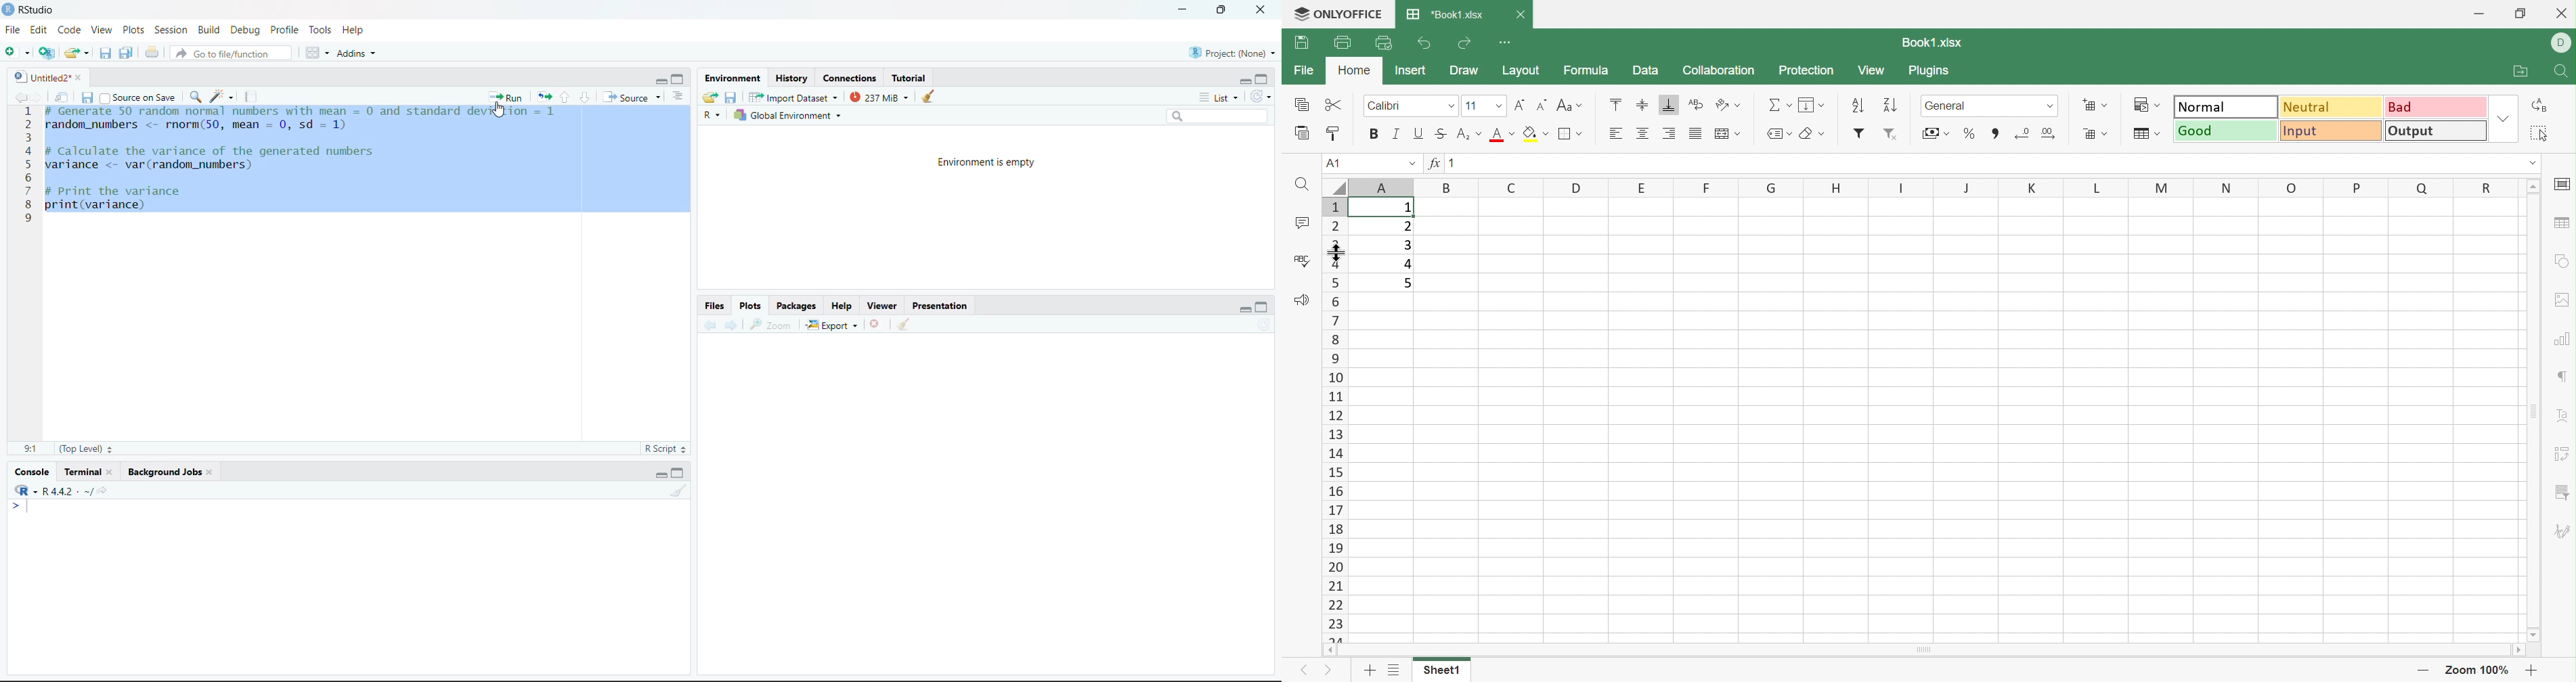 Image resolution: width=2576 pixels, height=700 pixels. What do you see at coordinates (307, 120) in the screenshot?
I see `# Generate 50 random normal numbers with mean = 0 and standard deviation = 1 random_numbers <- rnorm(50, mean = 0, sd = 1)` at bounding box center [307, 120].